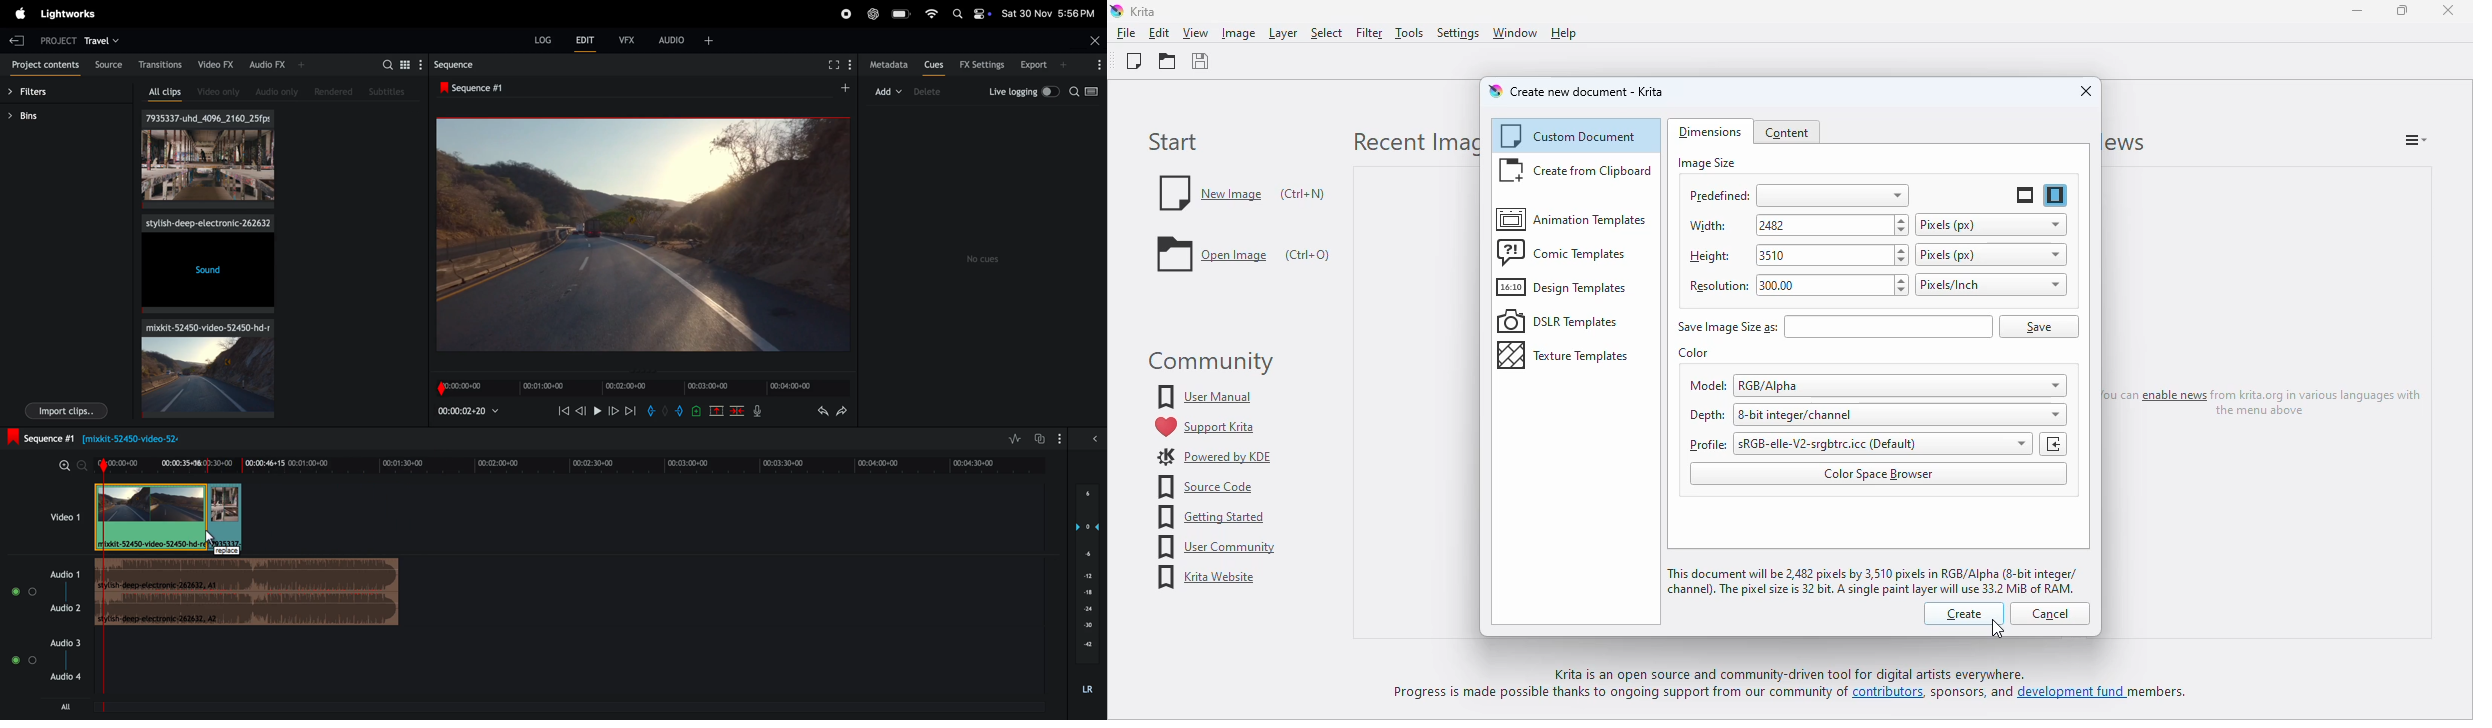 The image size is (2492, 728). Describe the element at coordinates (1090, 590) in the screenshot. I see `audio pitch` at that location.